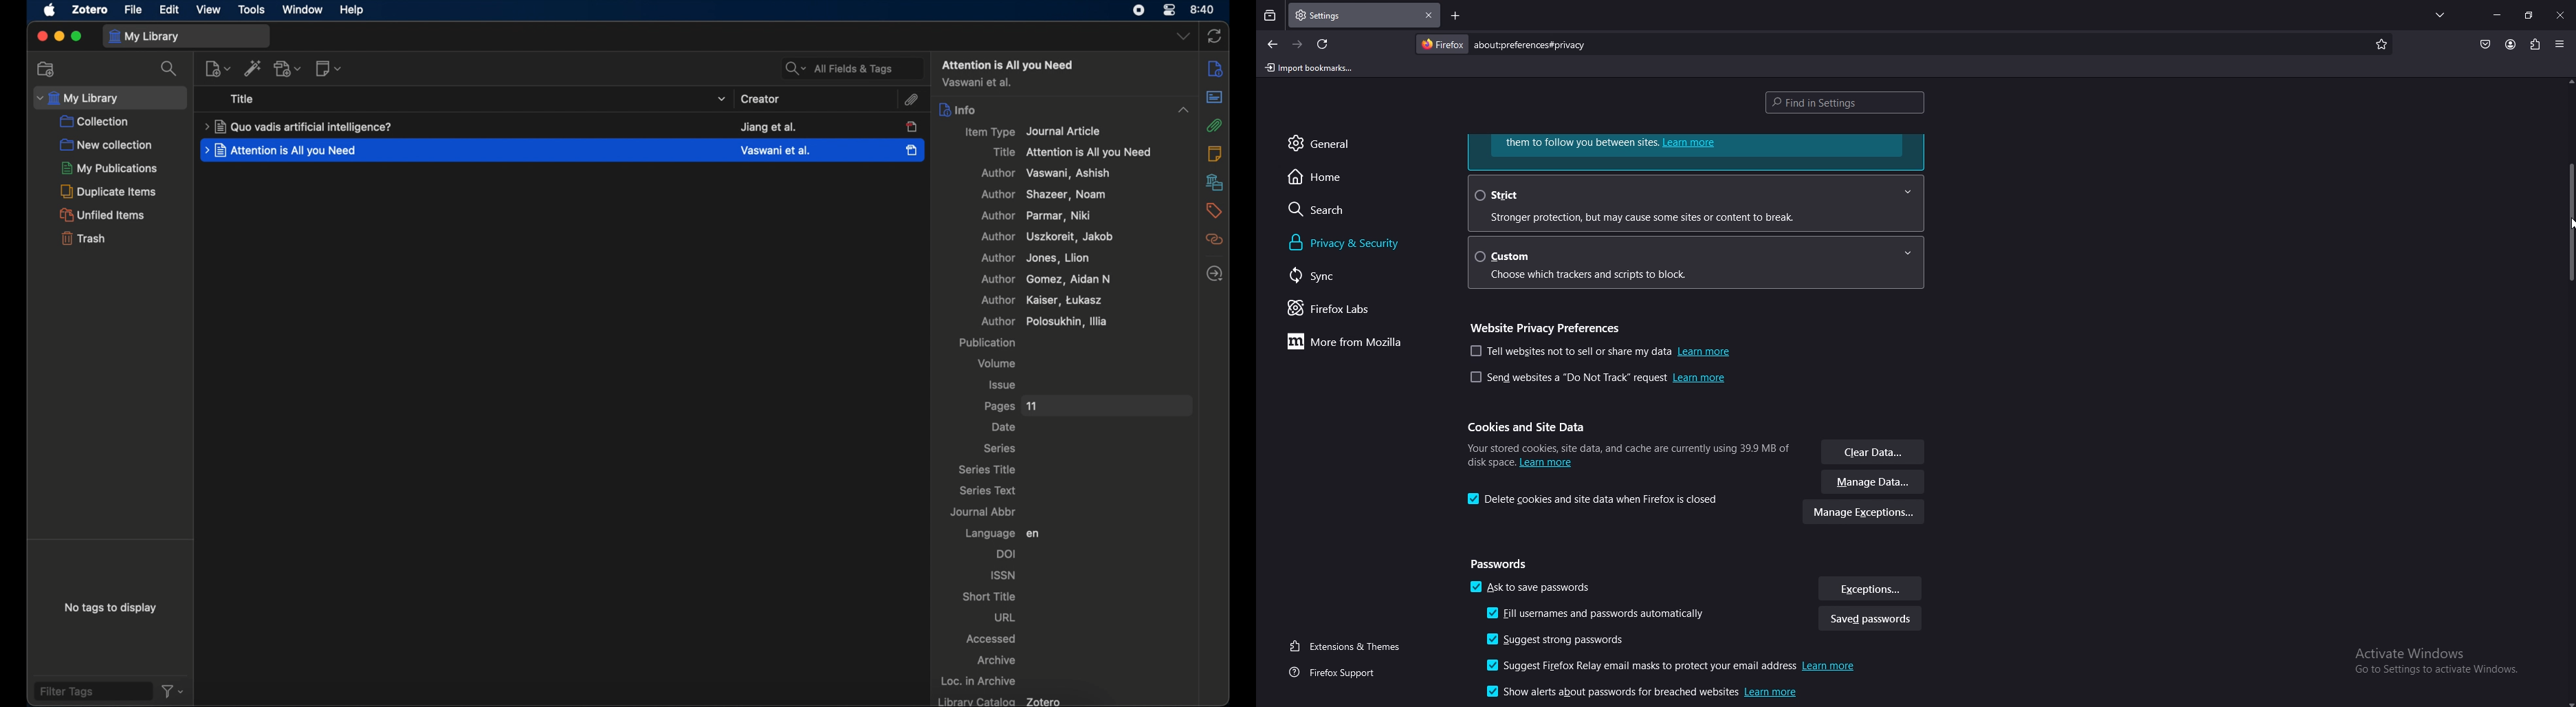  Describe the element at coordinates (769, 126) in the screenshot. I see `creator name` at that location.